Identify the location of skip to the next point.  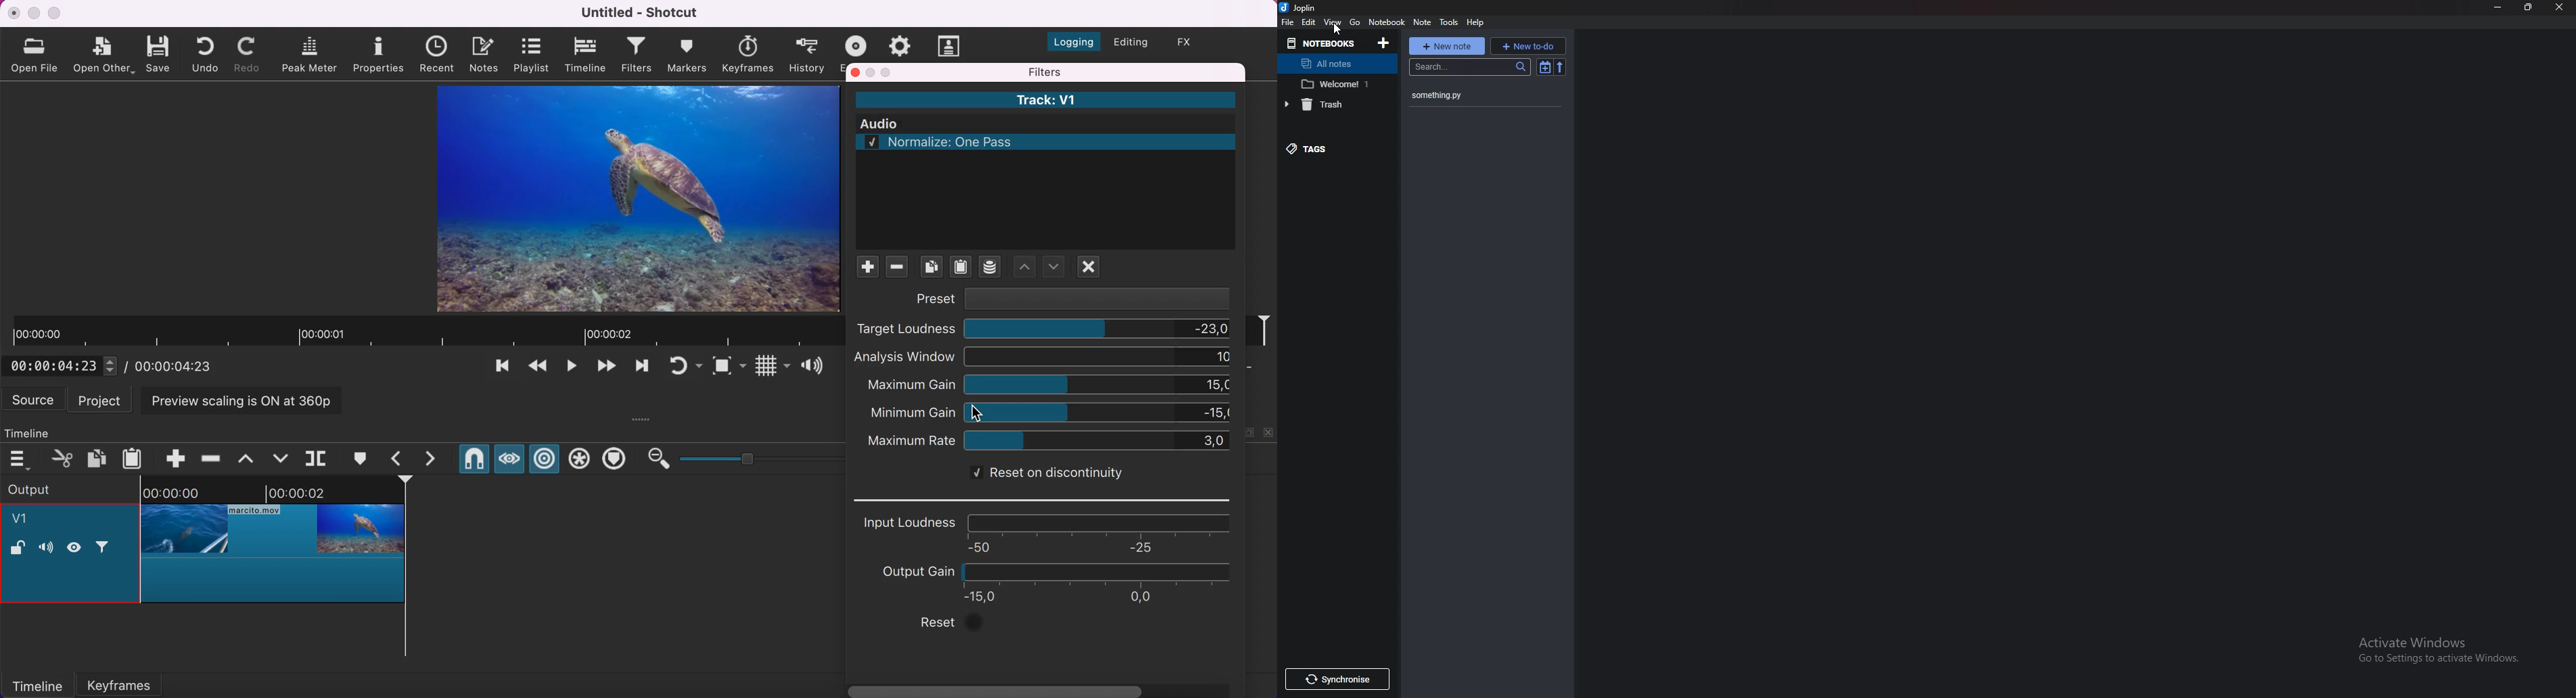
(605, 368).